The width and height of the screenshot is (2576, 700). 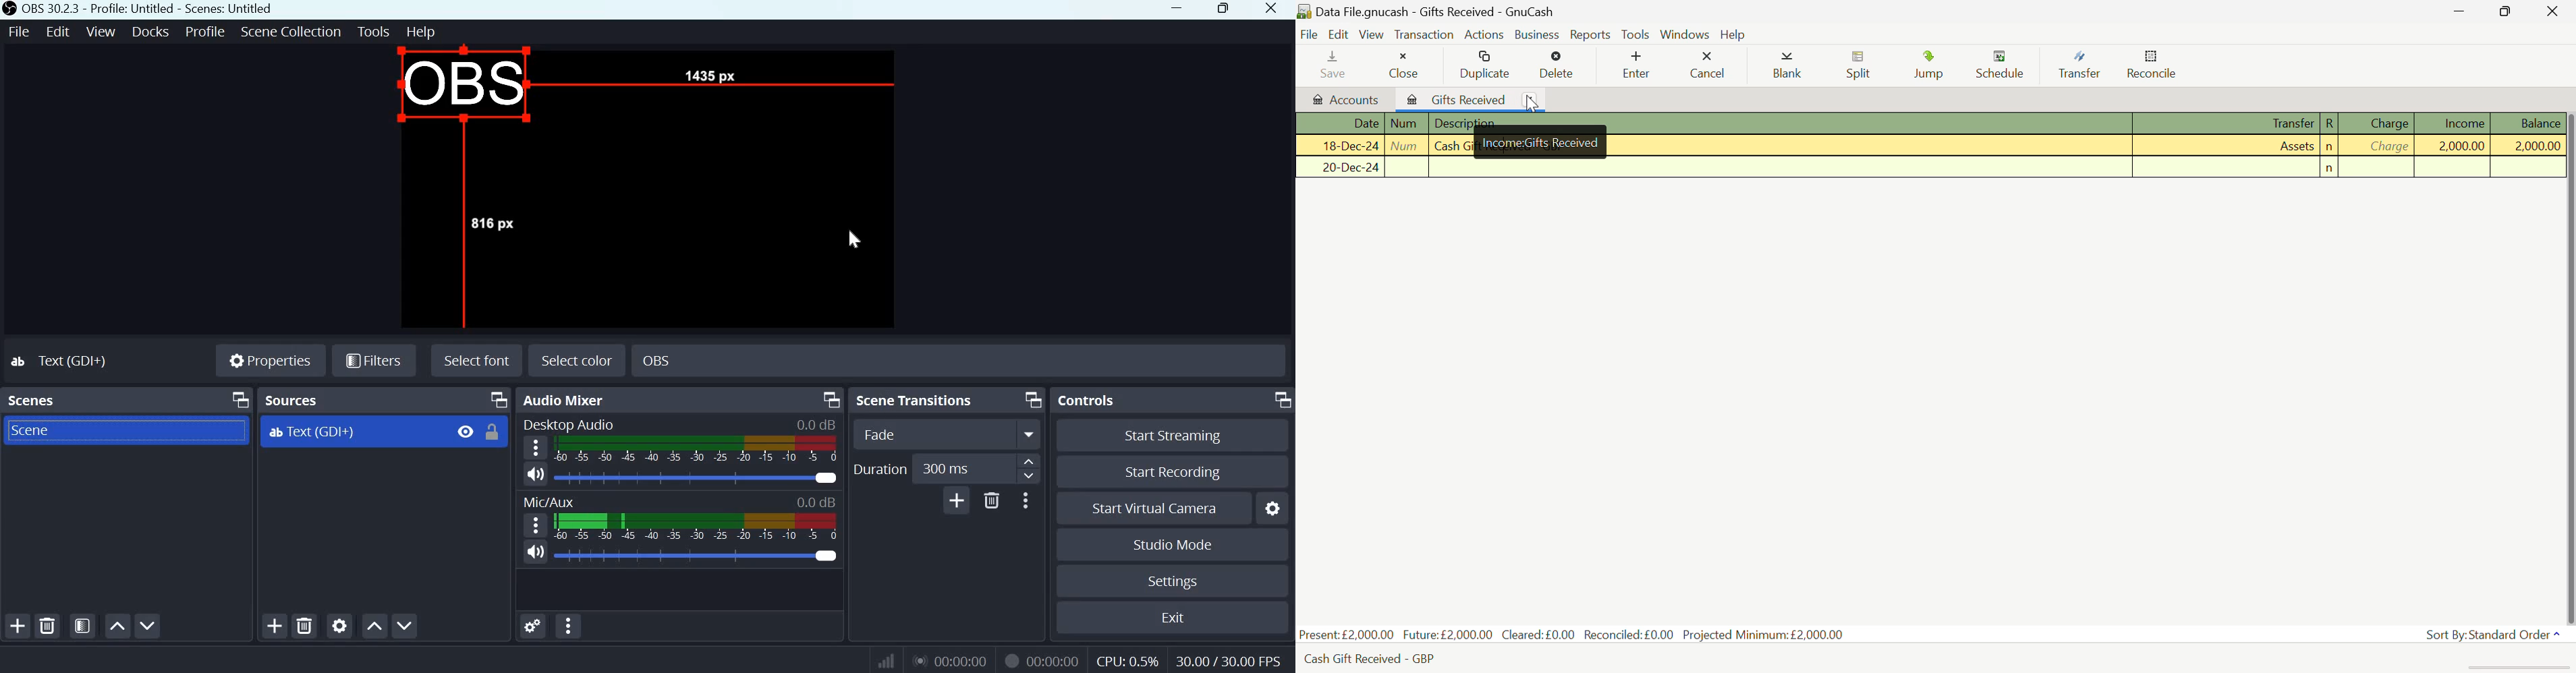 I want to click on Cleared, so click(x=1542, y=634).